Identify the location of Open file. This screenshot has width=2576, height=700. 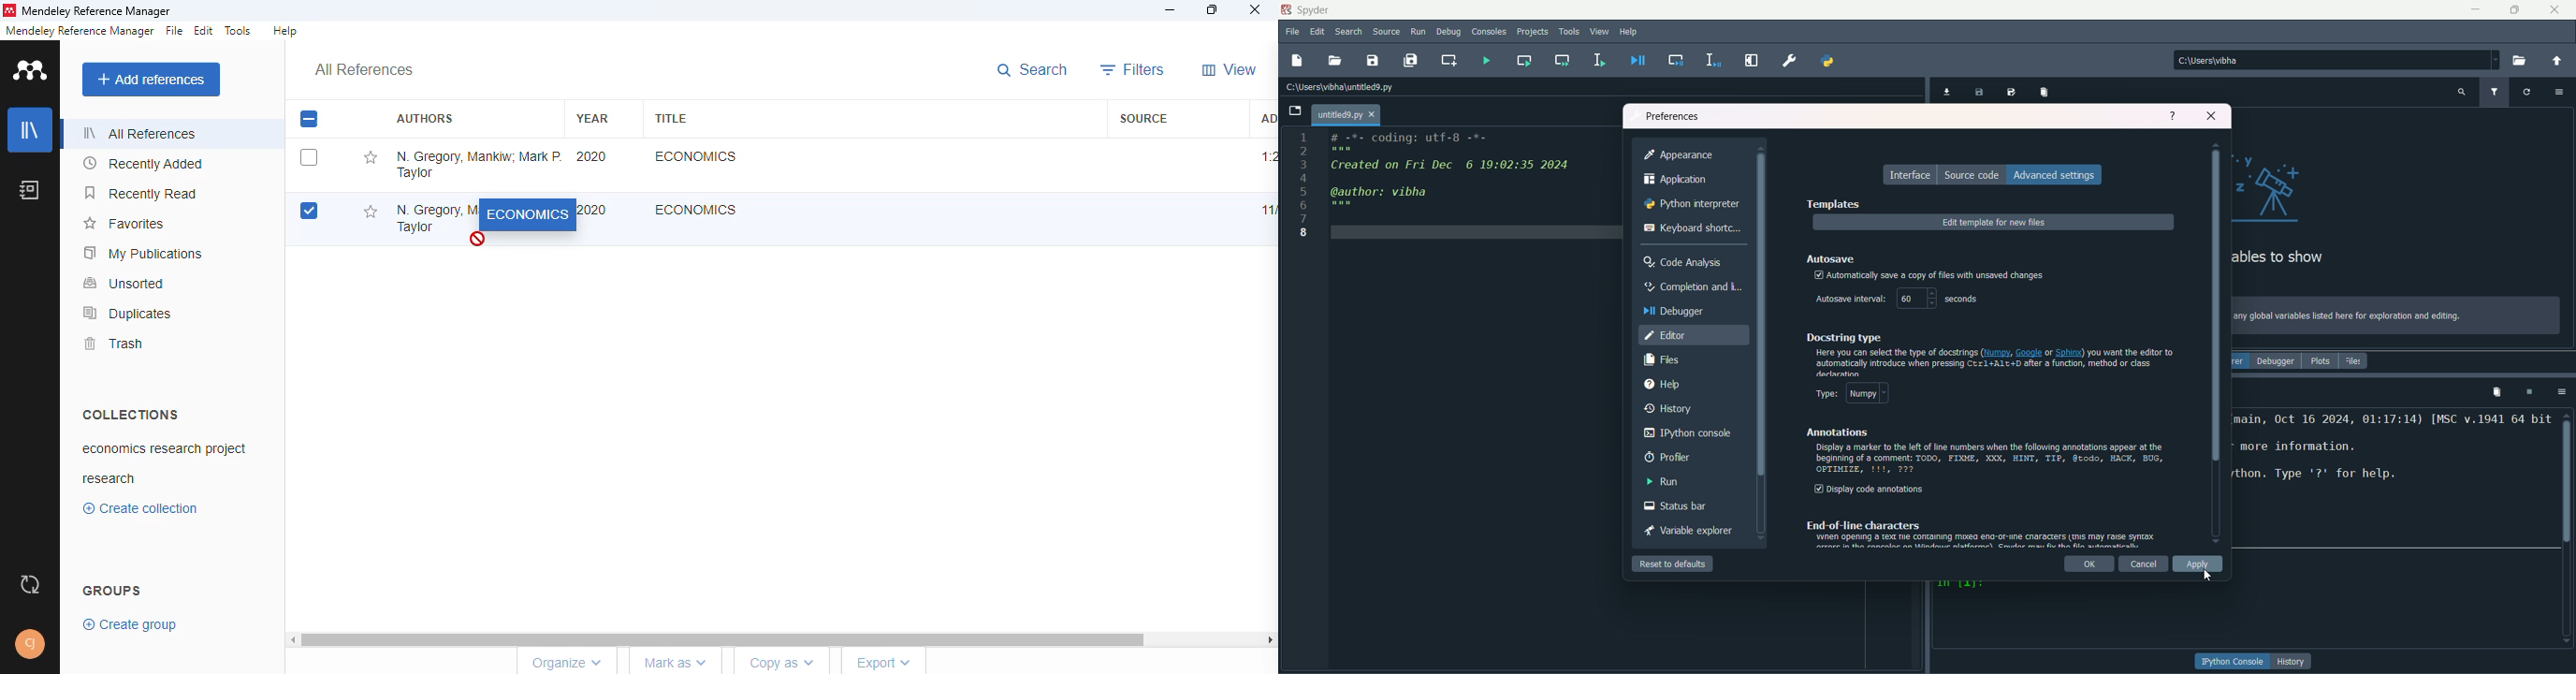
(1295, 111).